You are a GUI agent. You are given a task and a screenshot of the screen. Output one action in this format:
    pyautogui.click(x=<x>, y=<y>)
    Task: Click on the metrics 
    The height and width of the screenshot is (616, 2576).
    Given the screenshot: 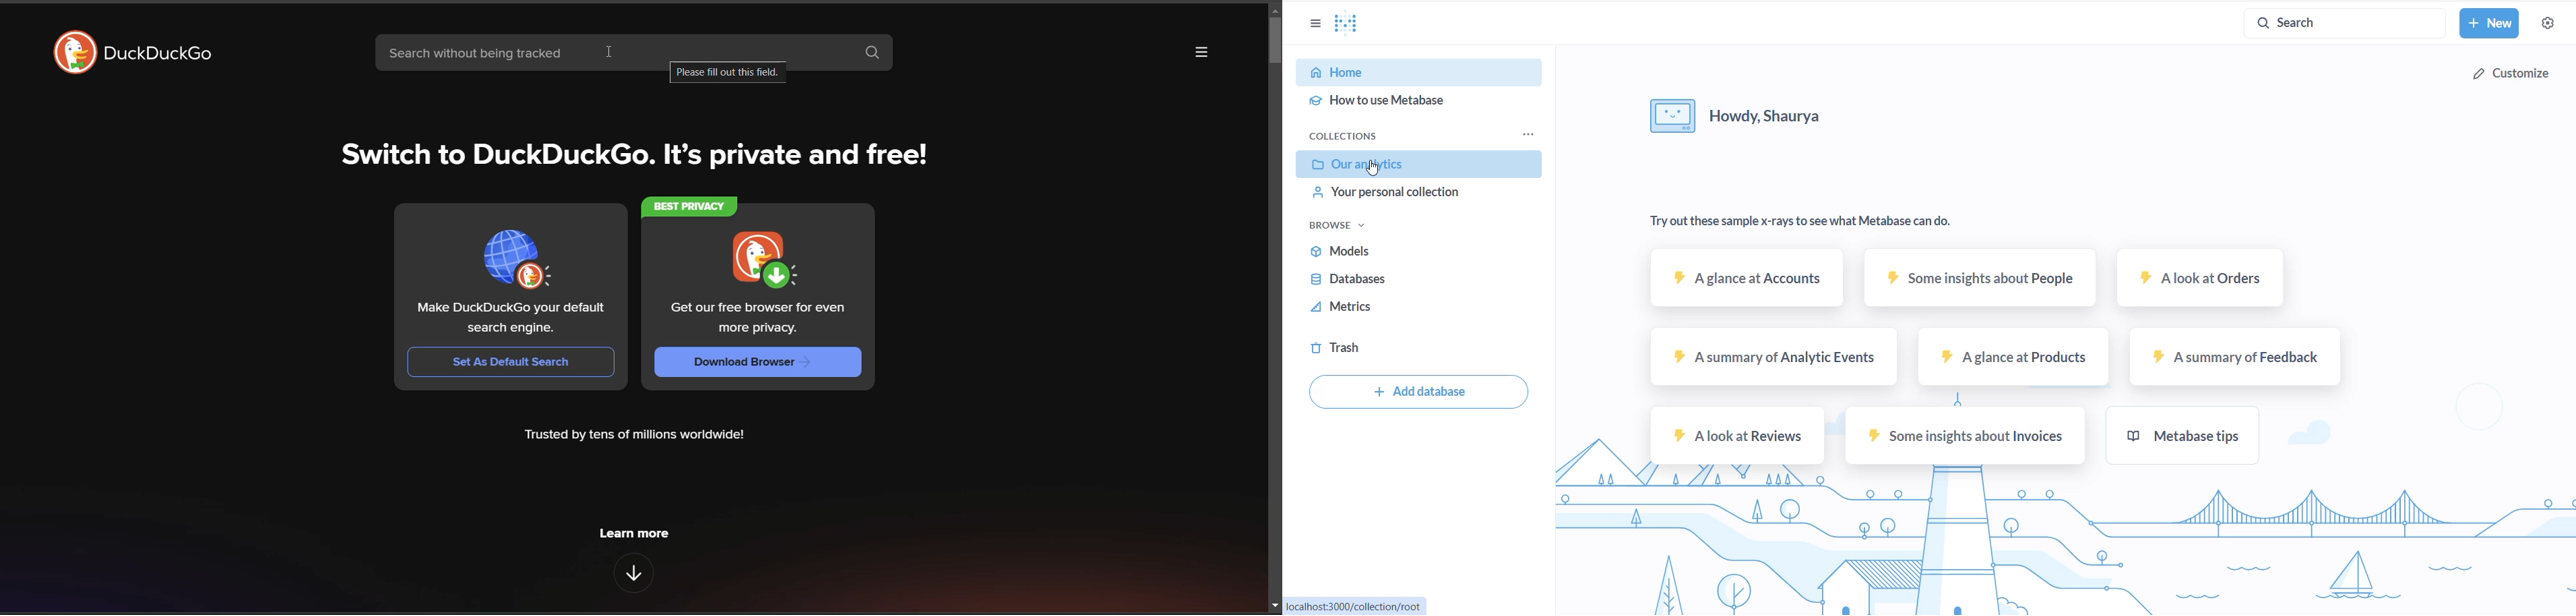 What is the action you would take?
    pyautogui.click(x=1366, y=310)
    